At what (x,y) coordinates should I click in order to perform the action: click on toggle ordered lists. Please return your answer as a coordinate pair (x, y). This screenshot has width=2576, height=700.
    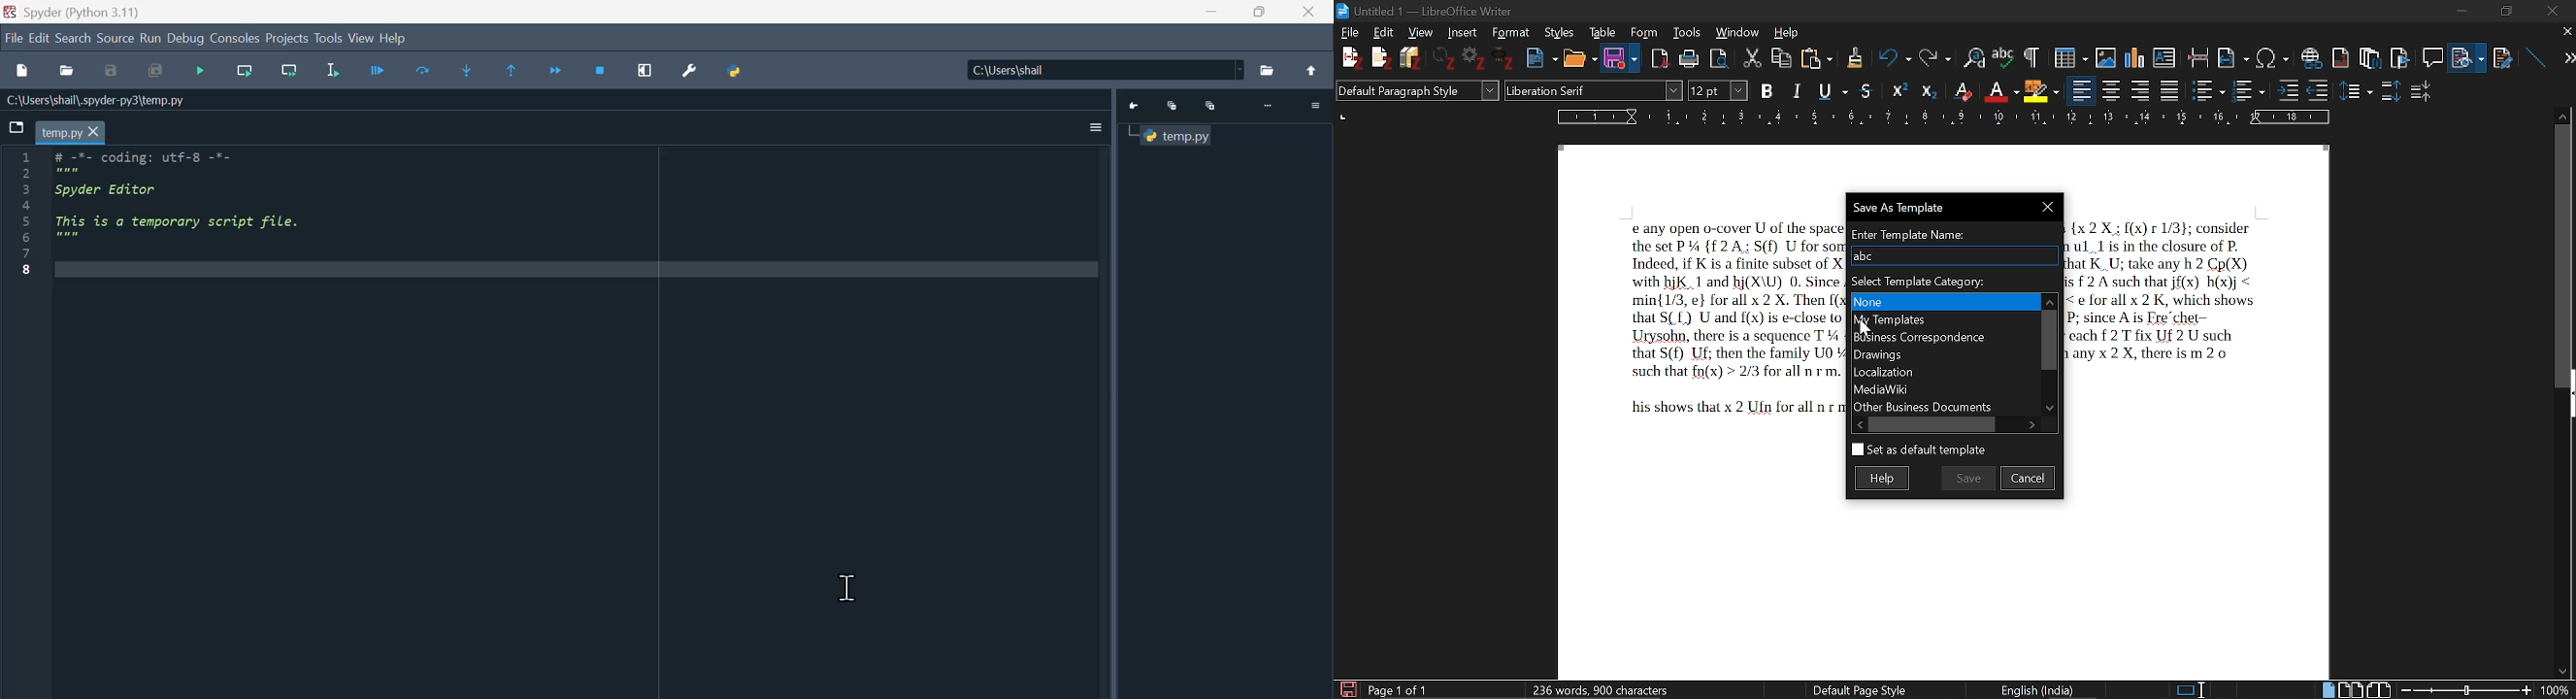
    Looking at the image, I should click on (2250, 89).